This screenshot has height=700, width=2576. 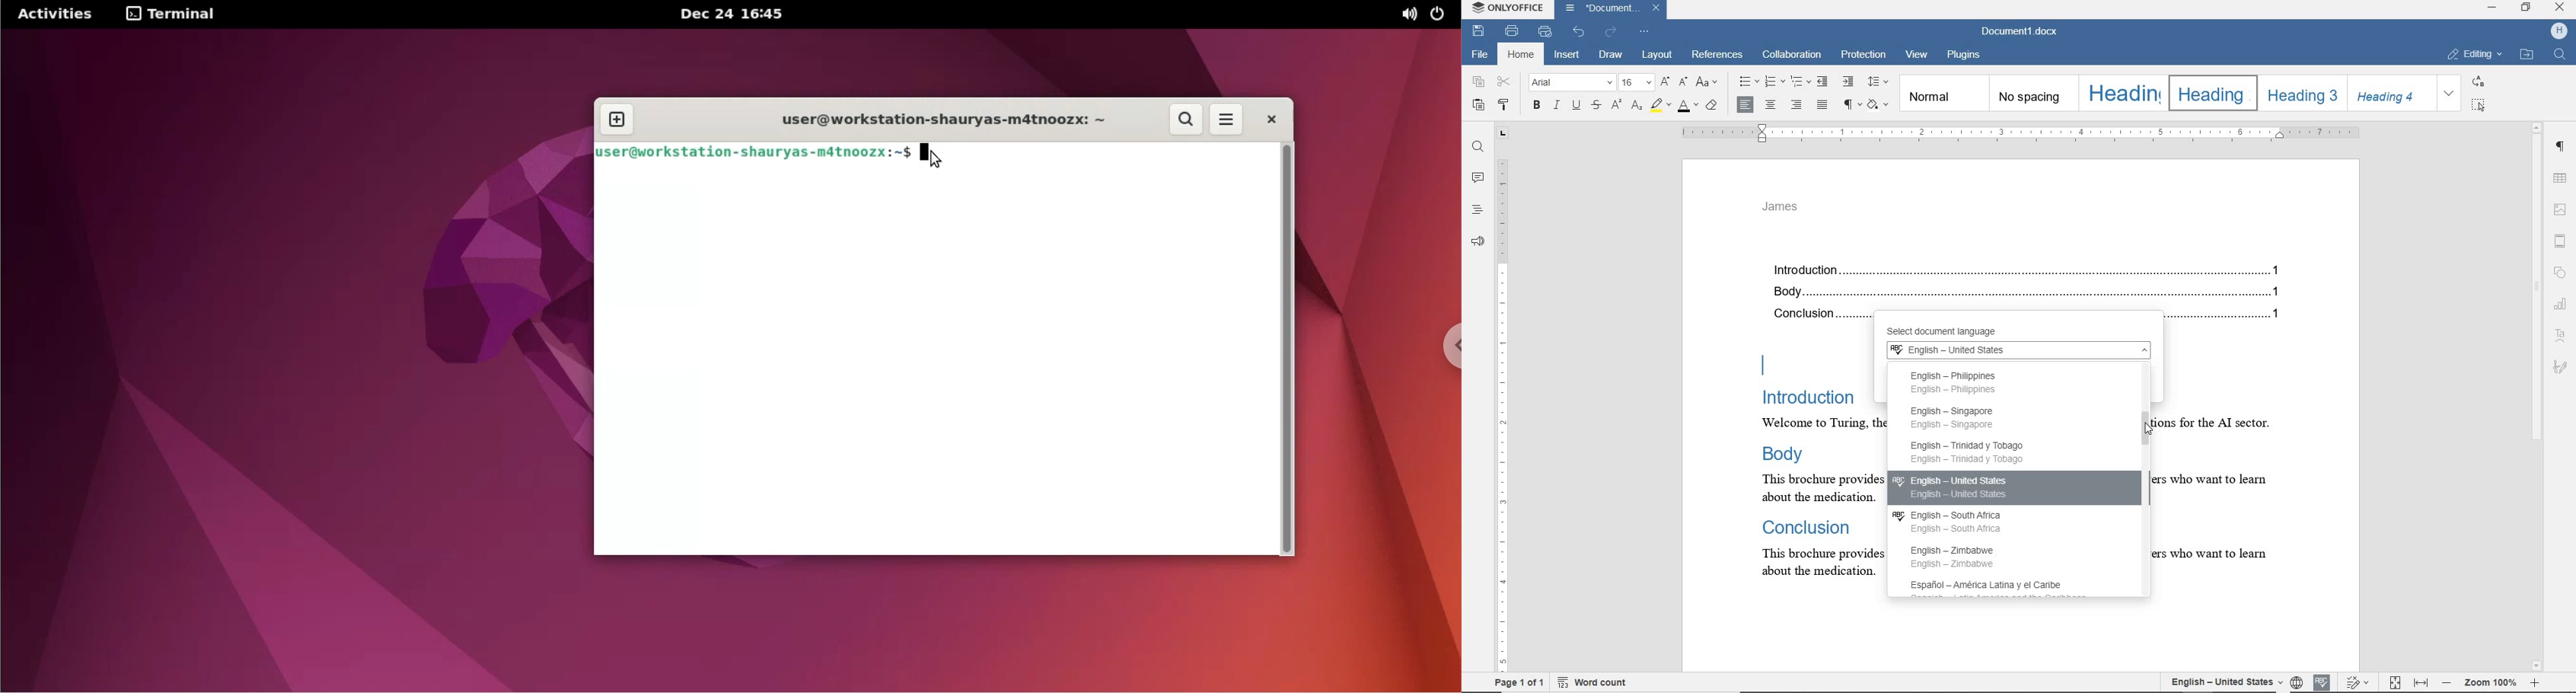 I want to click on OPEN FILE LOCATION, so click(x=2527, y=55).